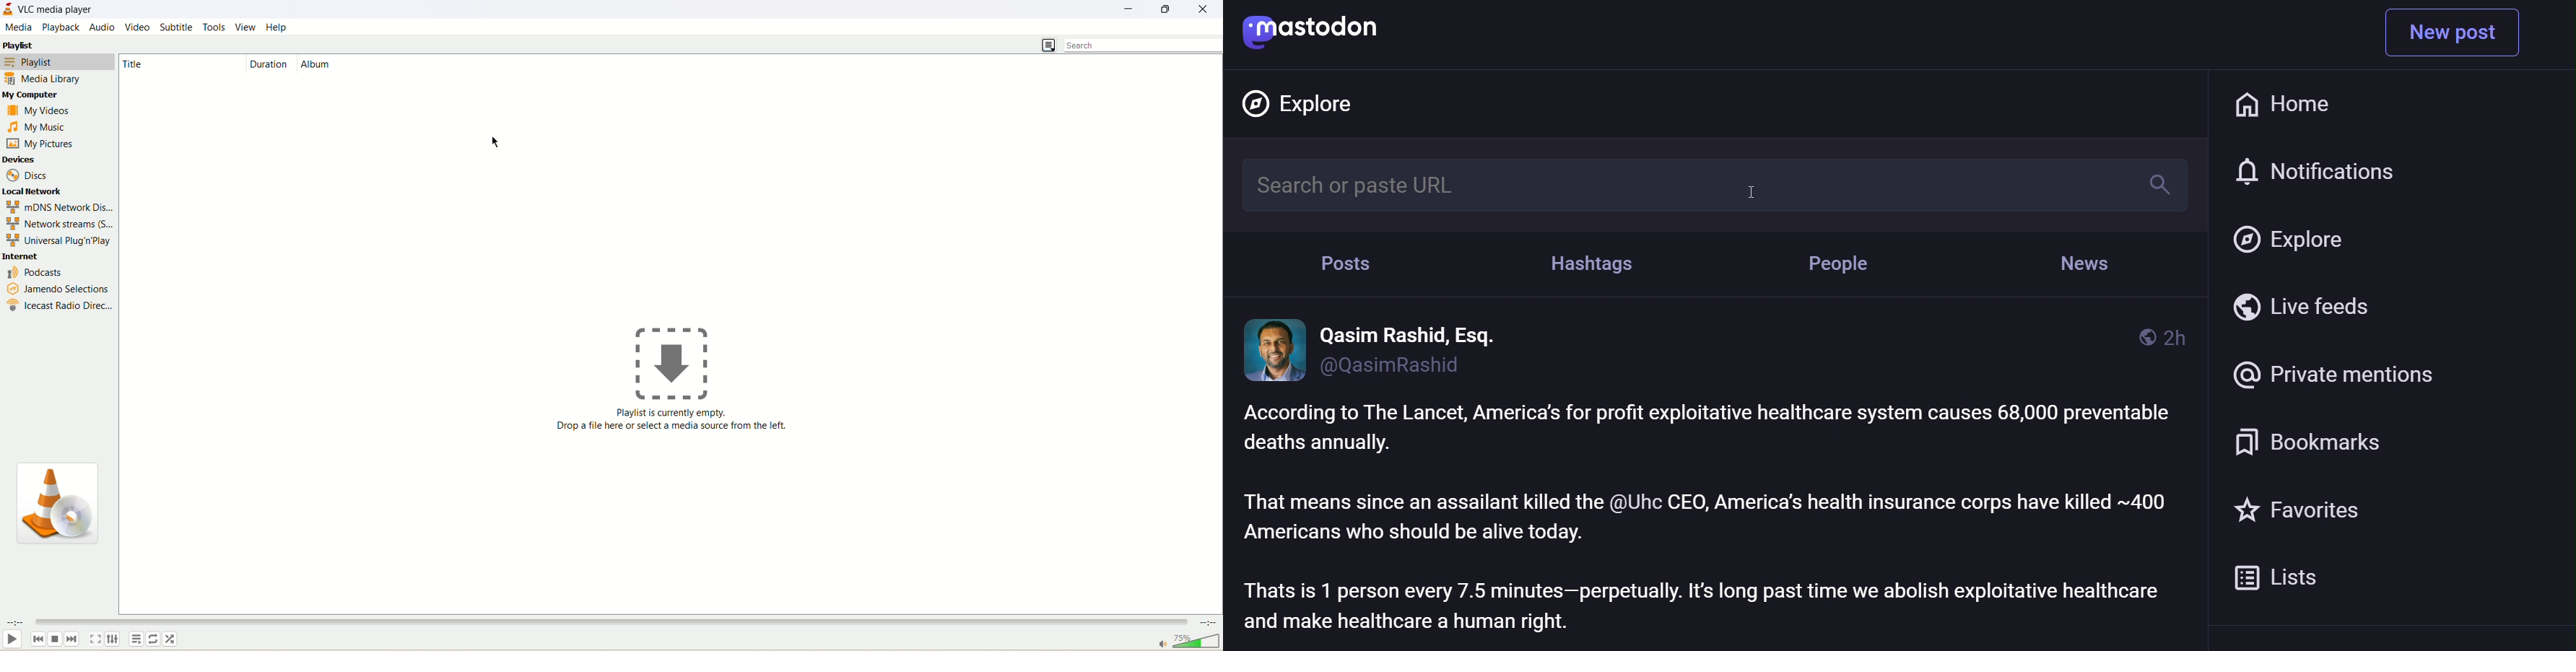 Image resolution: width=2576 pixels, height=672 pixels. What do you see at coordinates (1708, 518) in the screenshot?
I see `post text` at bounding box center [1708, 518].